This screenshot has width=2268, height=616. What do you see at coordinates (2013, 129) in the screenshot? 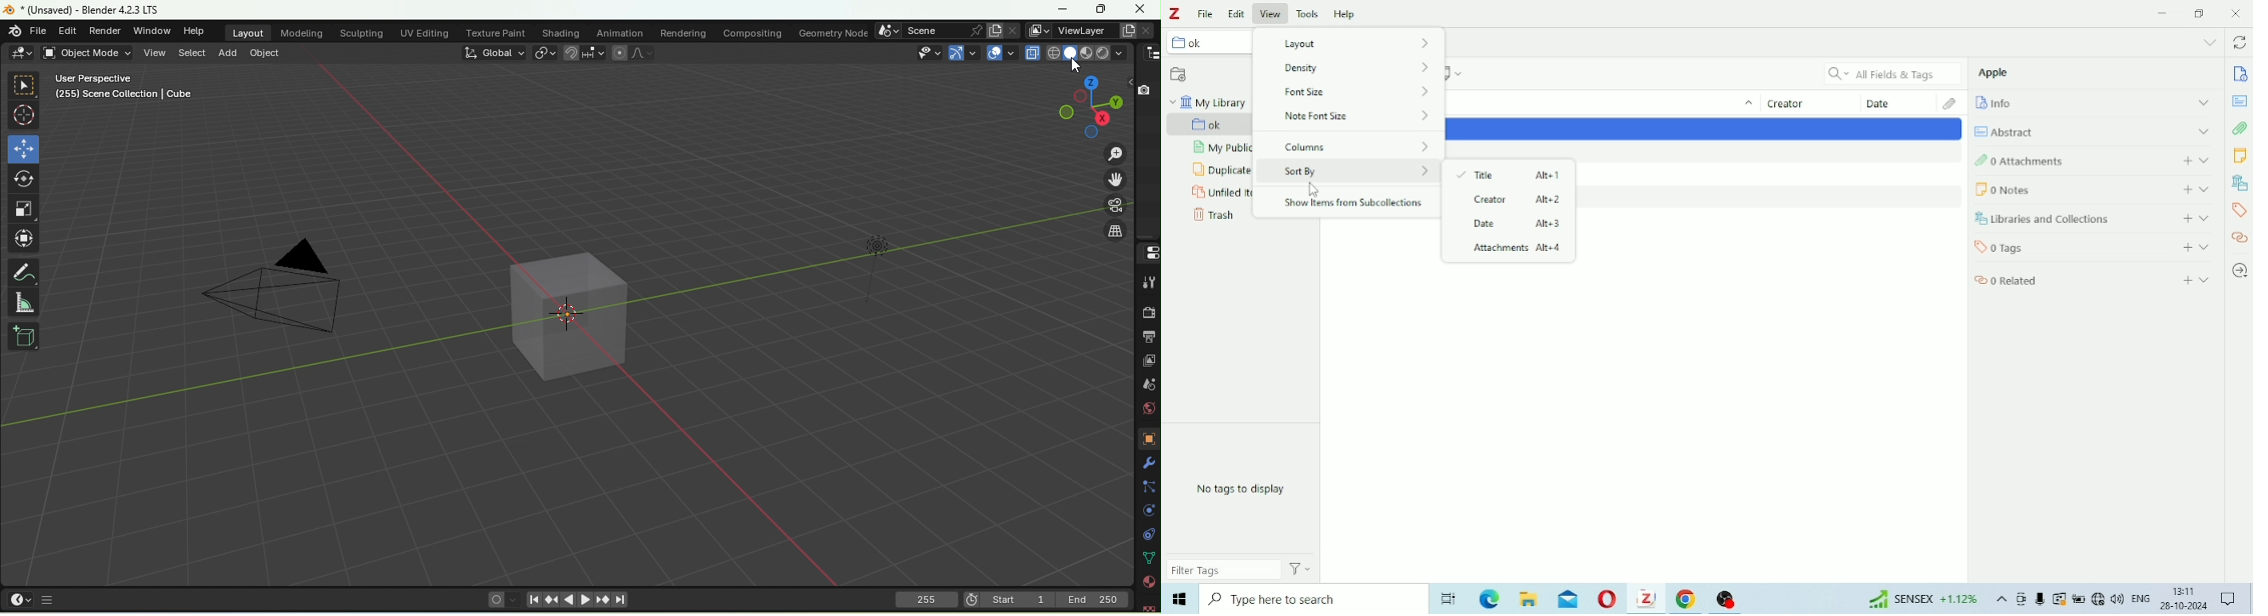
I see `Abstract` at bounding box center [2013, 129].